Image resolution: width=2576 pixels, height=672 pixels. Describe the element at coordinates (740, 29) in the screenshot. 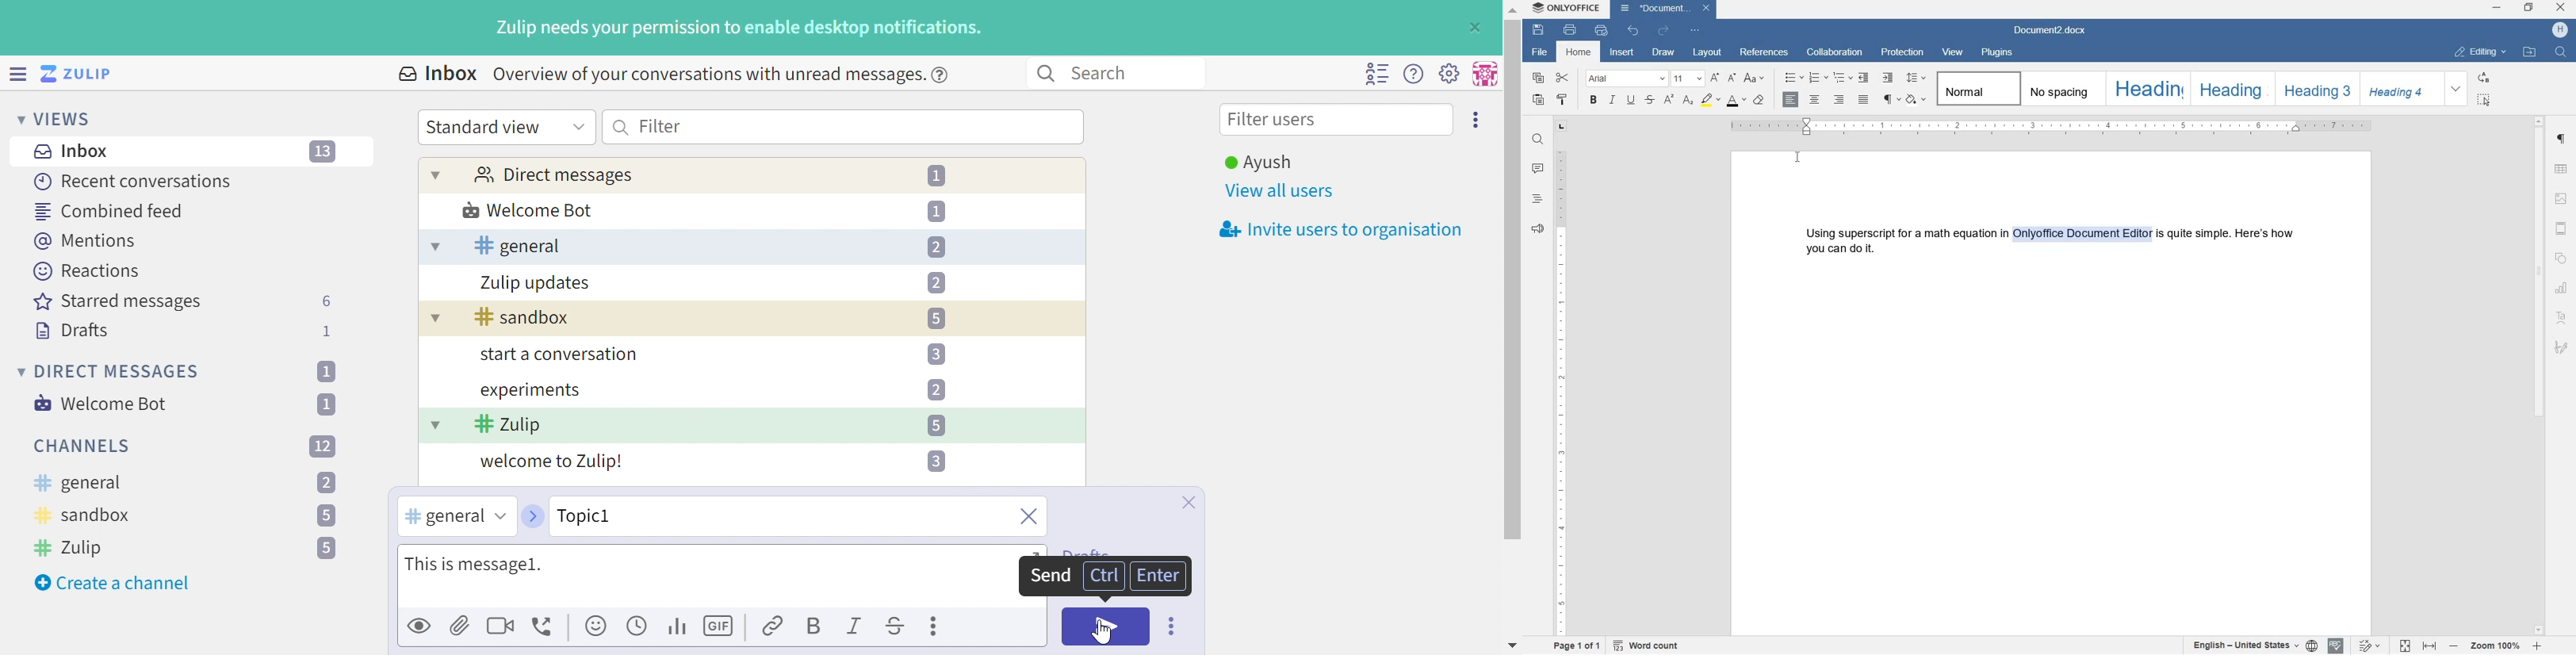

I see `Zulip needs your permission to enable desktop notifications.` at that location.